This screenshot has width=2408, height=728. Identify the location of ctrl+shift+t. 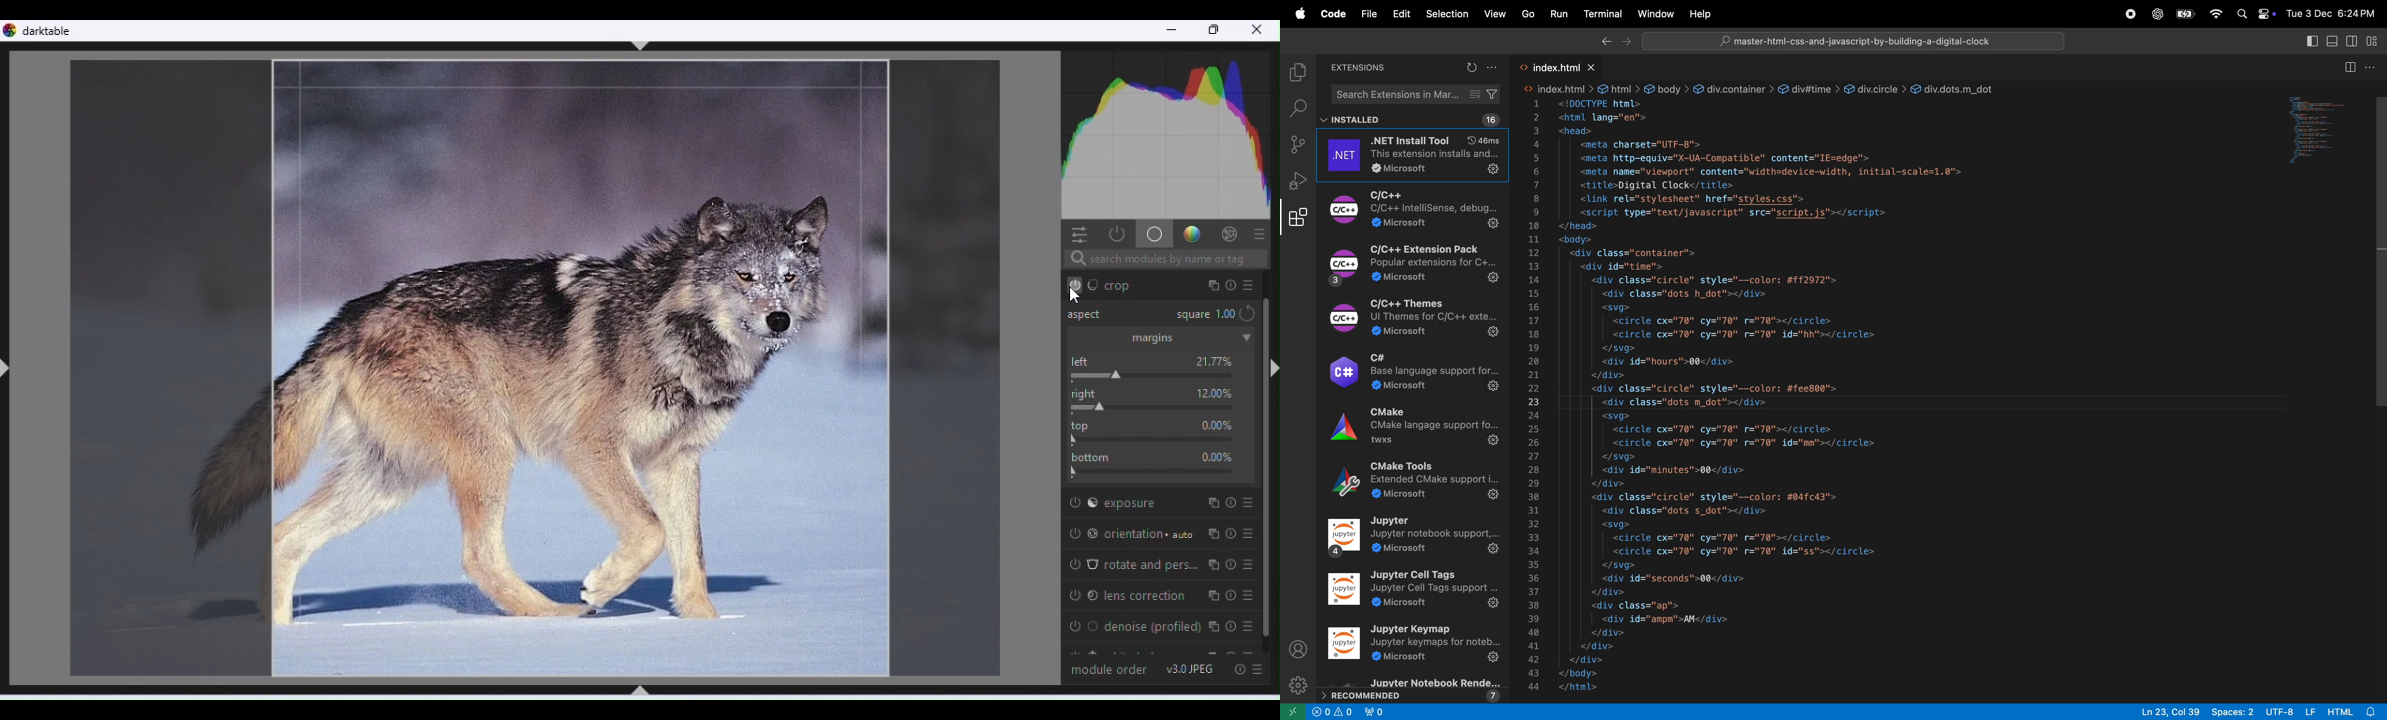
(641, 46).